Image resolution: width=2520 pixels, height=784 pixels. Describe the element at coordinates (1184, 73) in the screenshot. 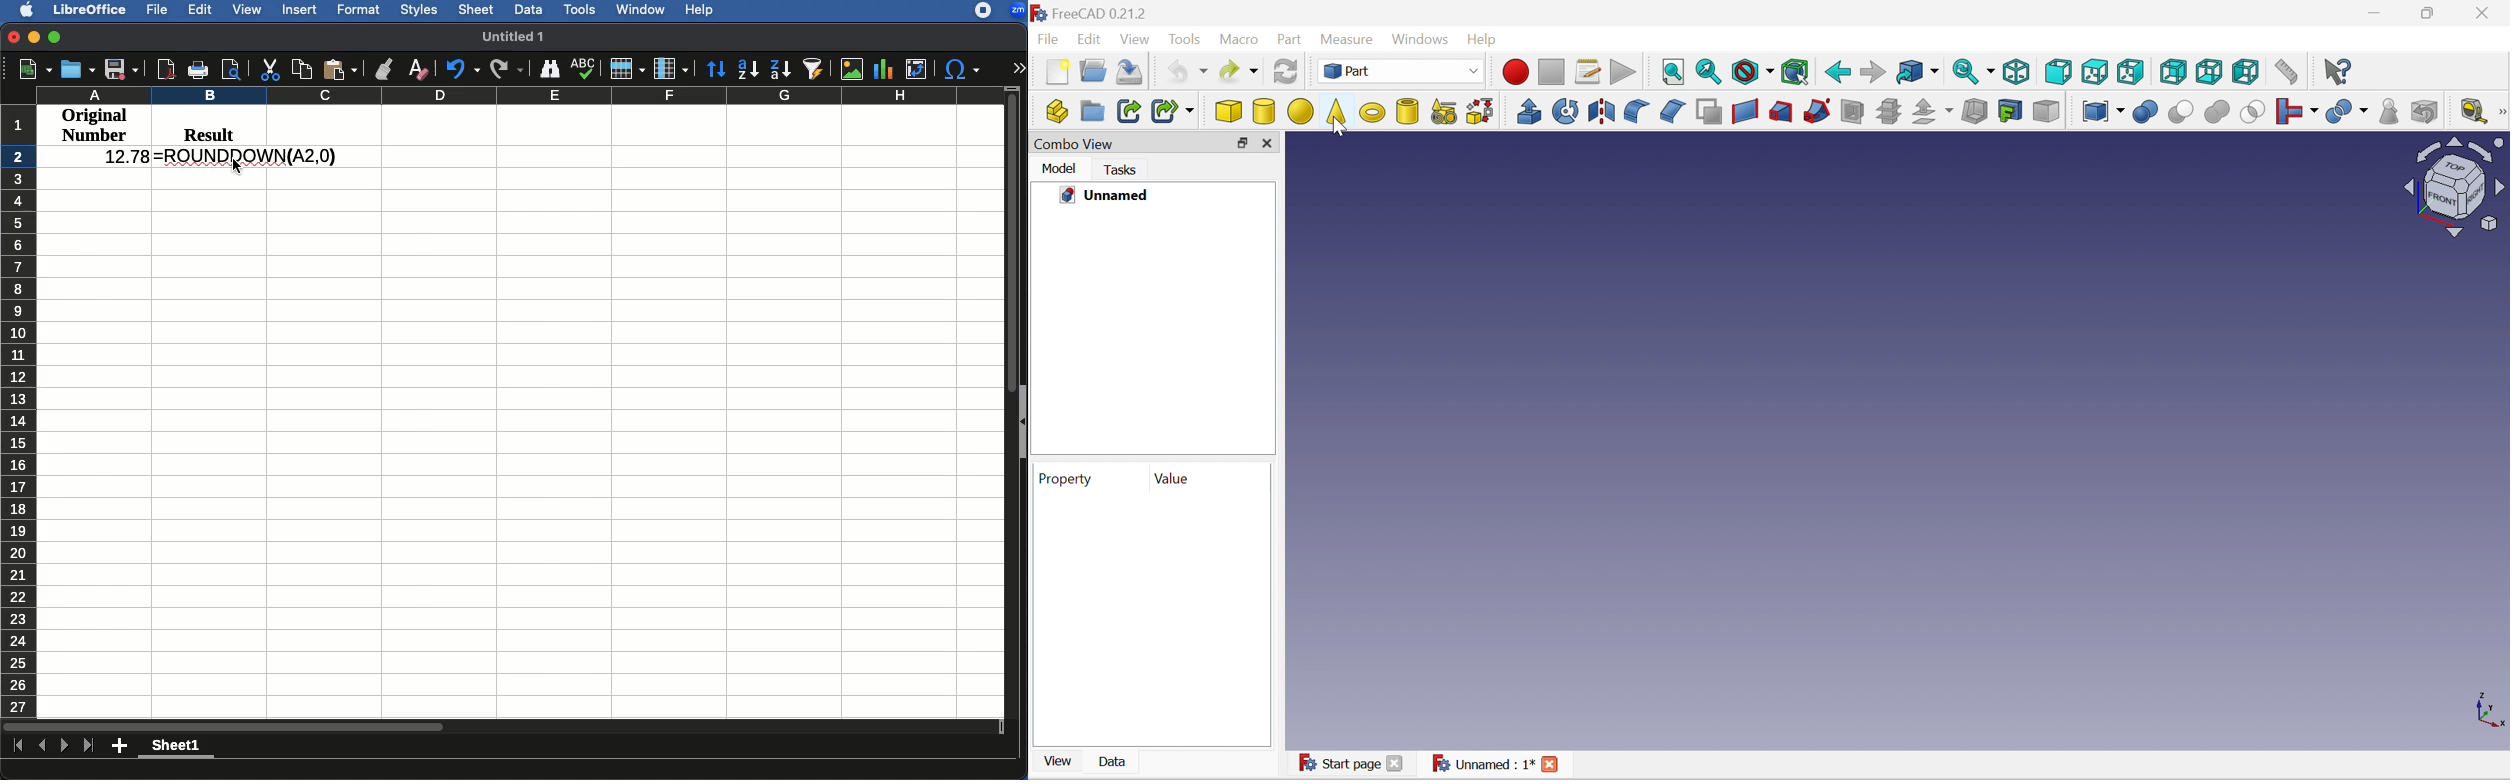

I see `Undo` at that location.